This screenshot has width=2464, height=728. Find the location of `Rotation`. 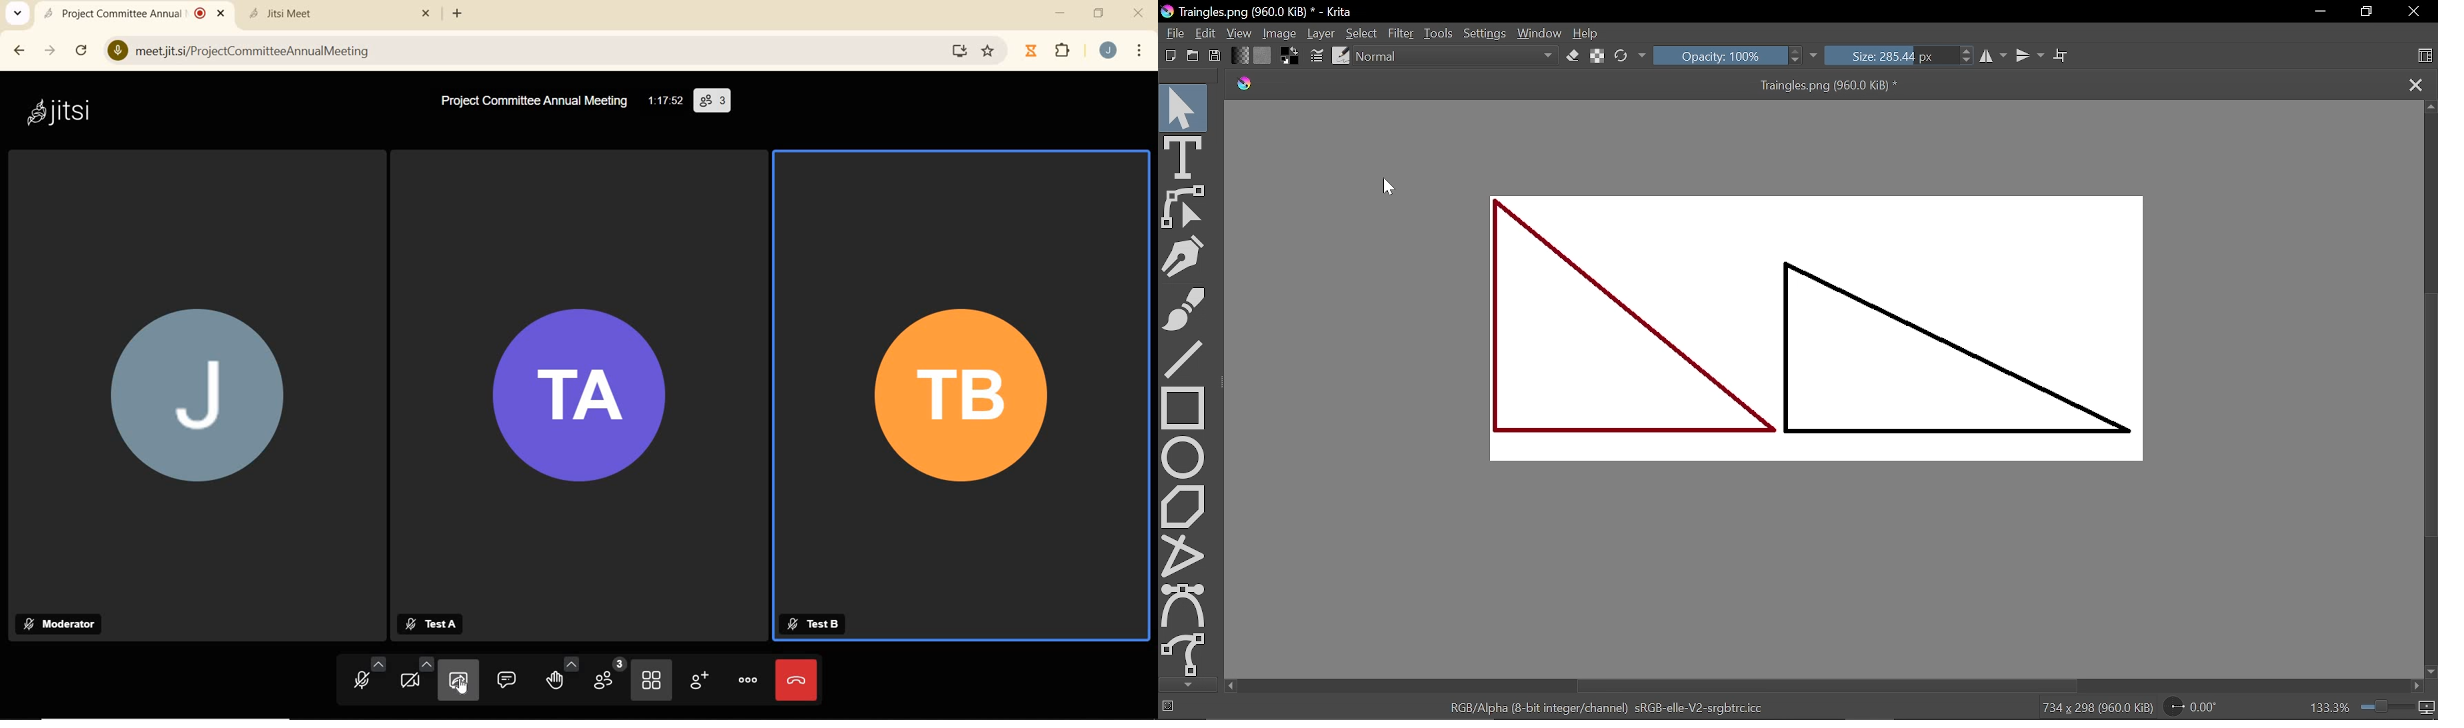

Rotation is located at coordinates (2192, 707).